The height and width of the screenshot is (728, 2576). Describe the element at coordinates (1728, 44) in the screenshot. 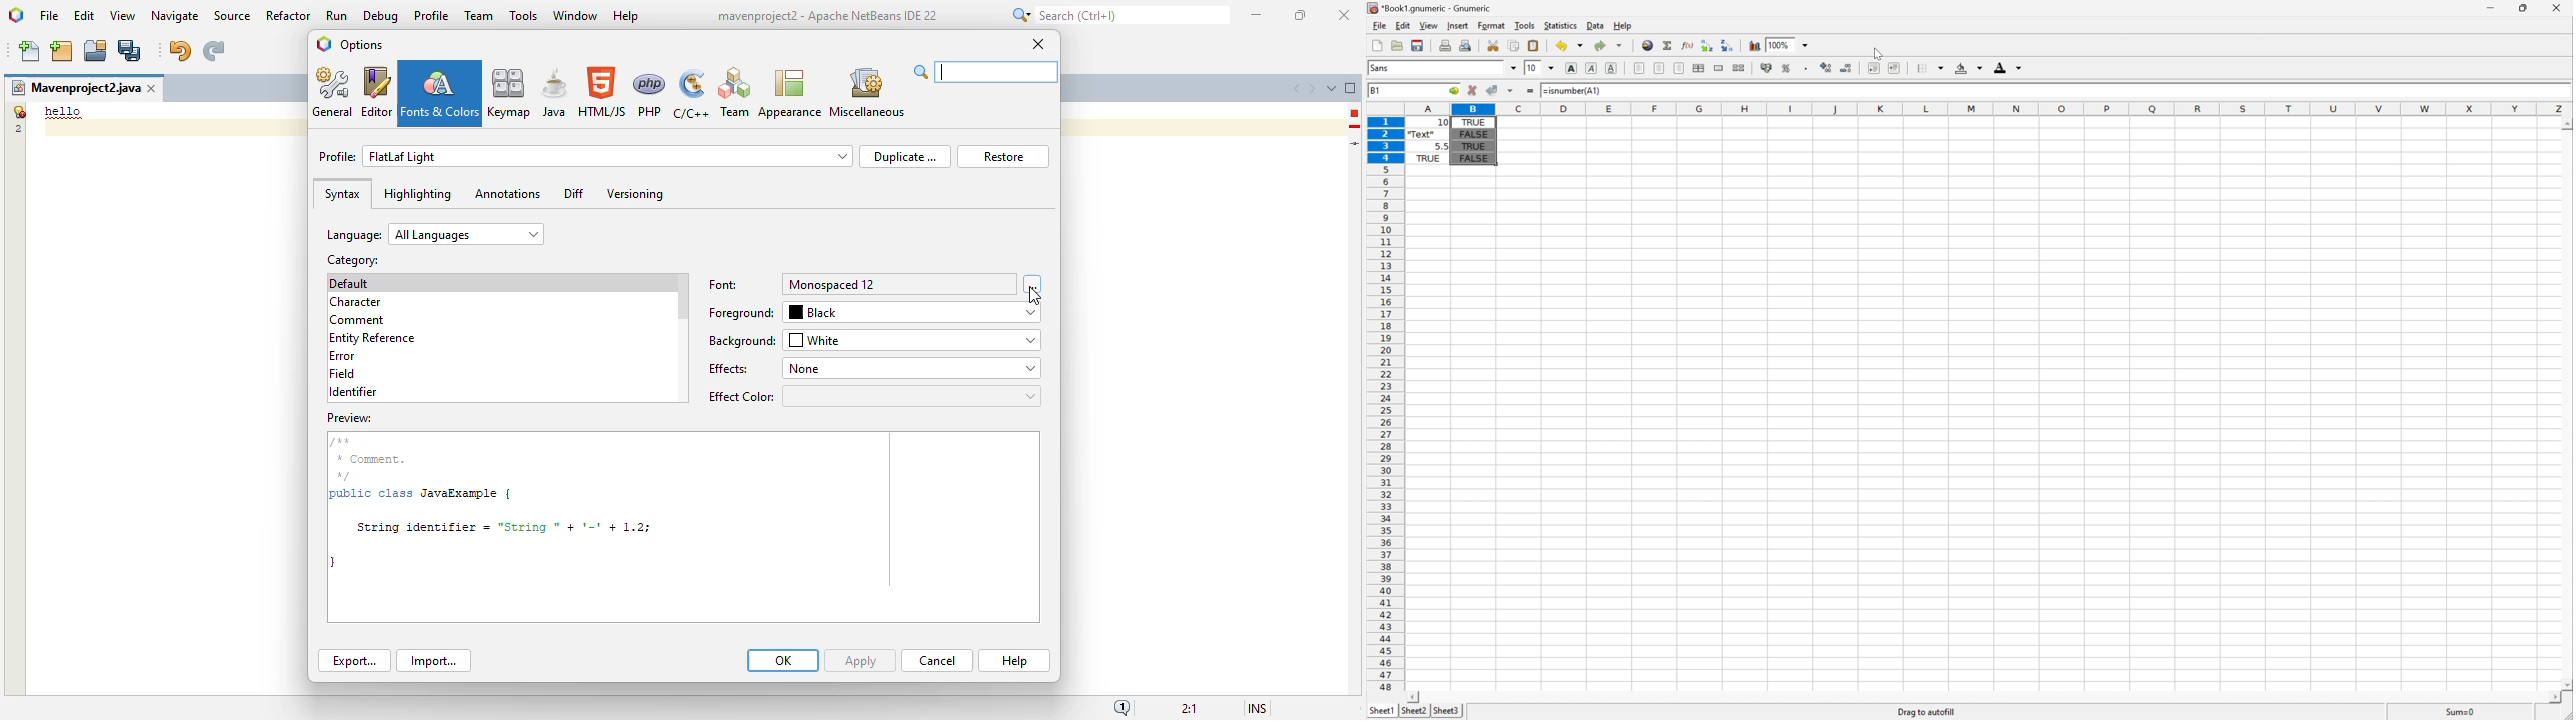

I see `Sort the selected region in descending order based on the first column selected` at that location.